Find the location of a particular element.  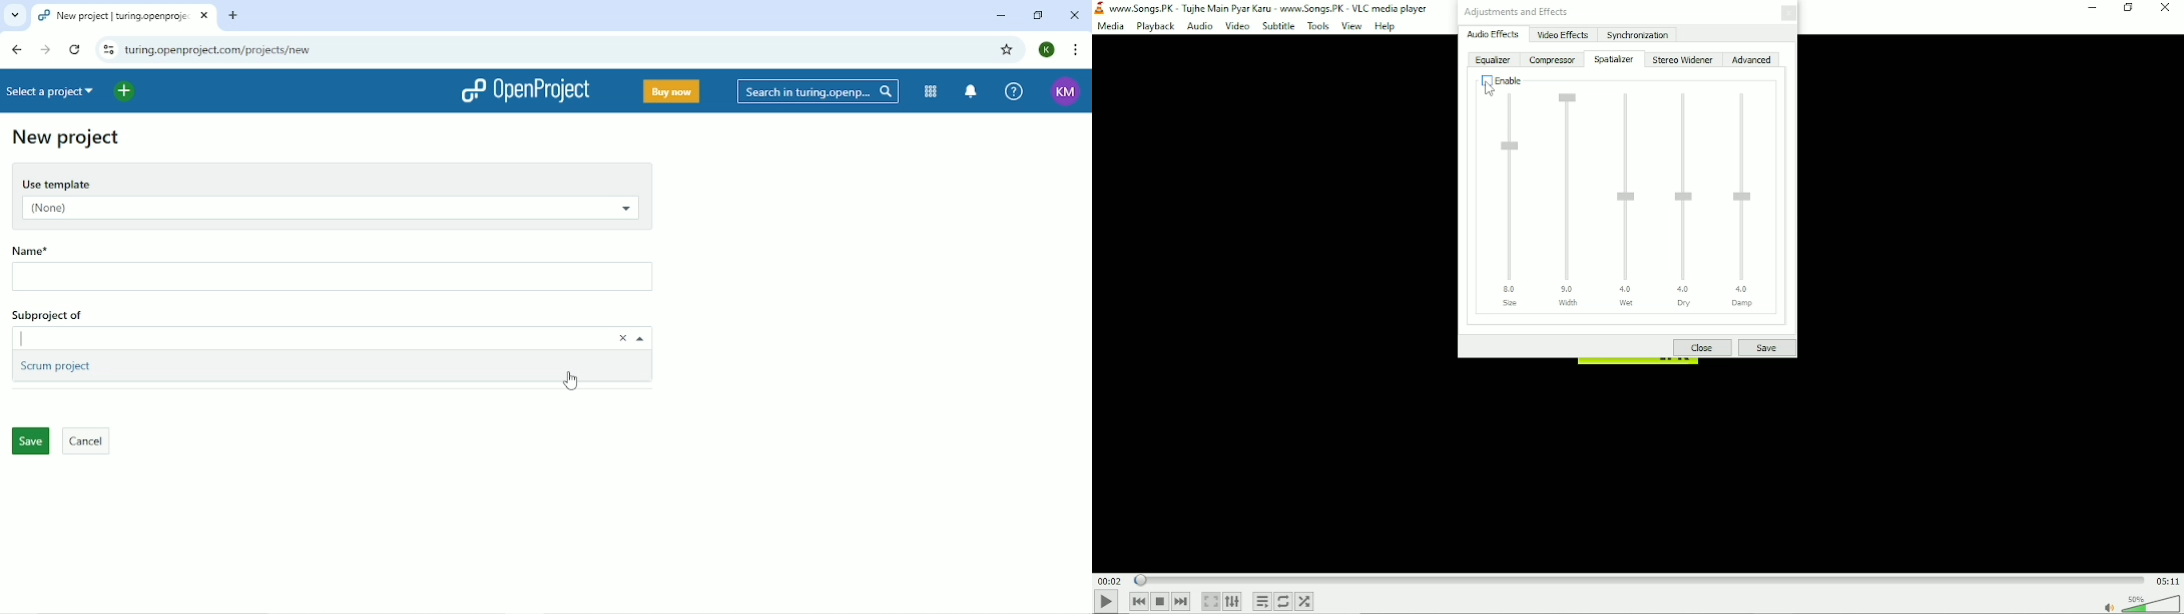

Play duration is located at coordinates (1639, 579).